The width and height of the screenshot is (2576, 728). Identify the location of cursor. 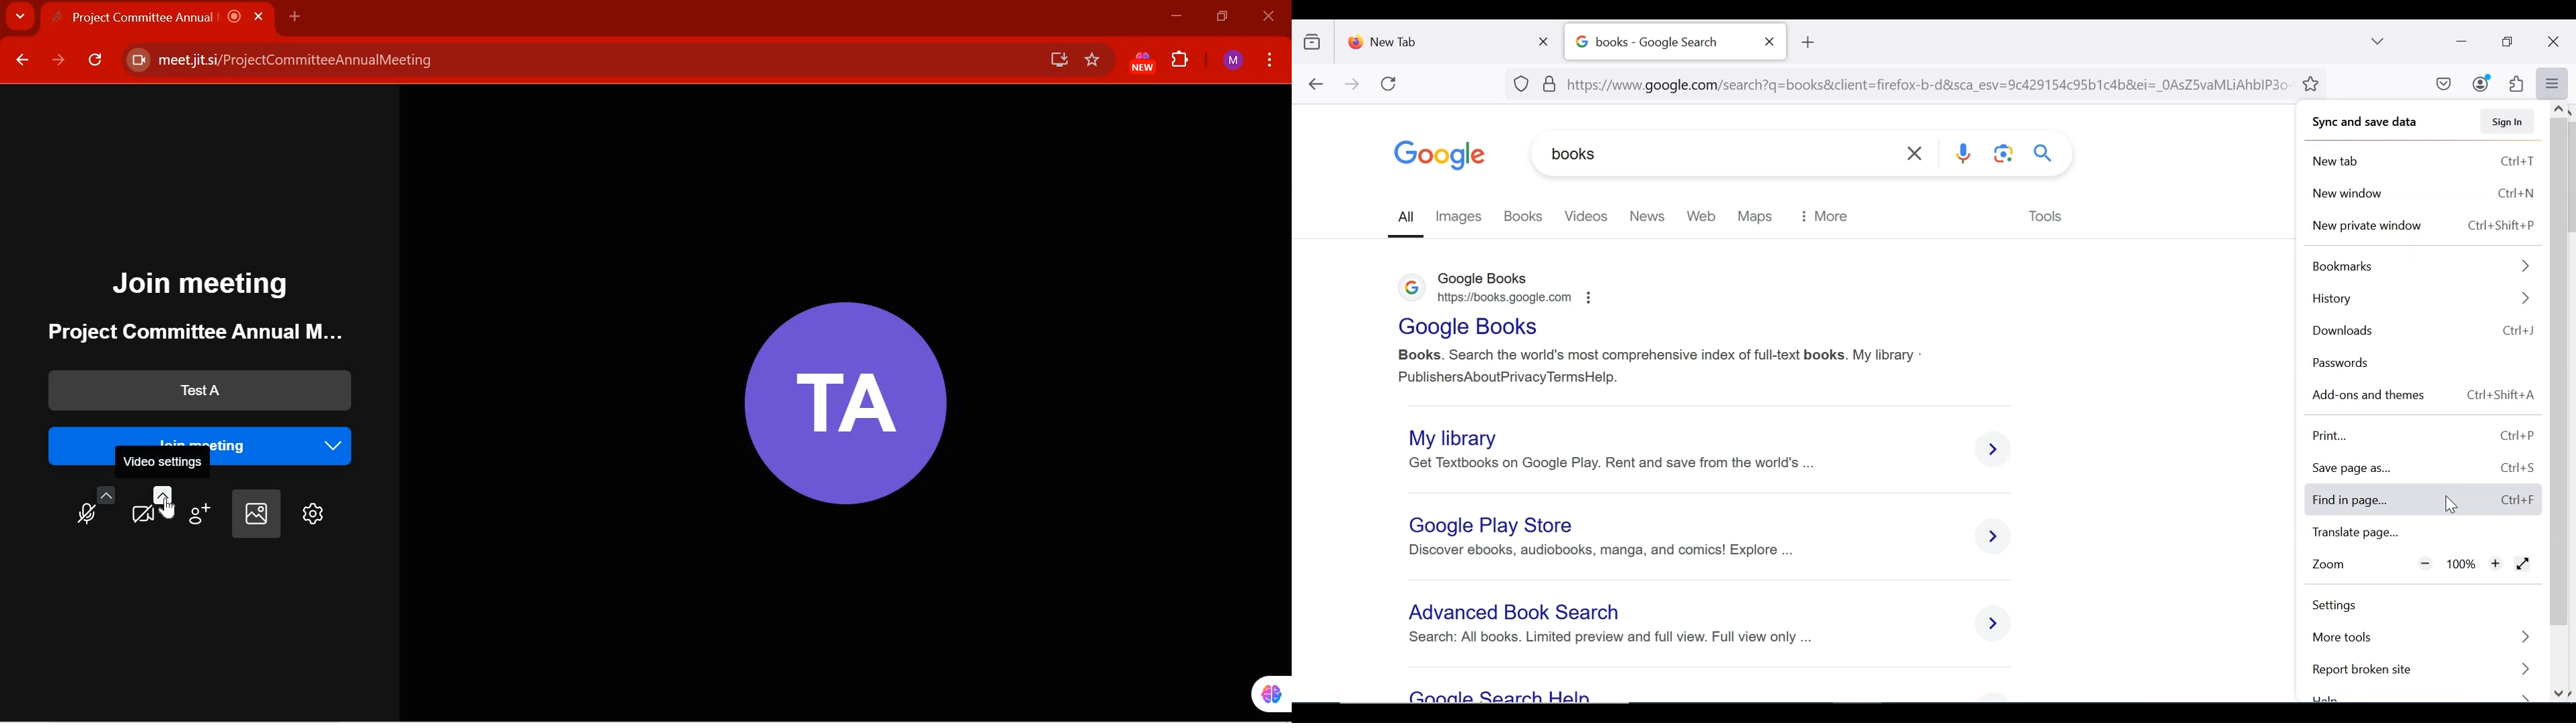
(168, 507).